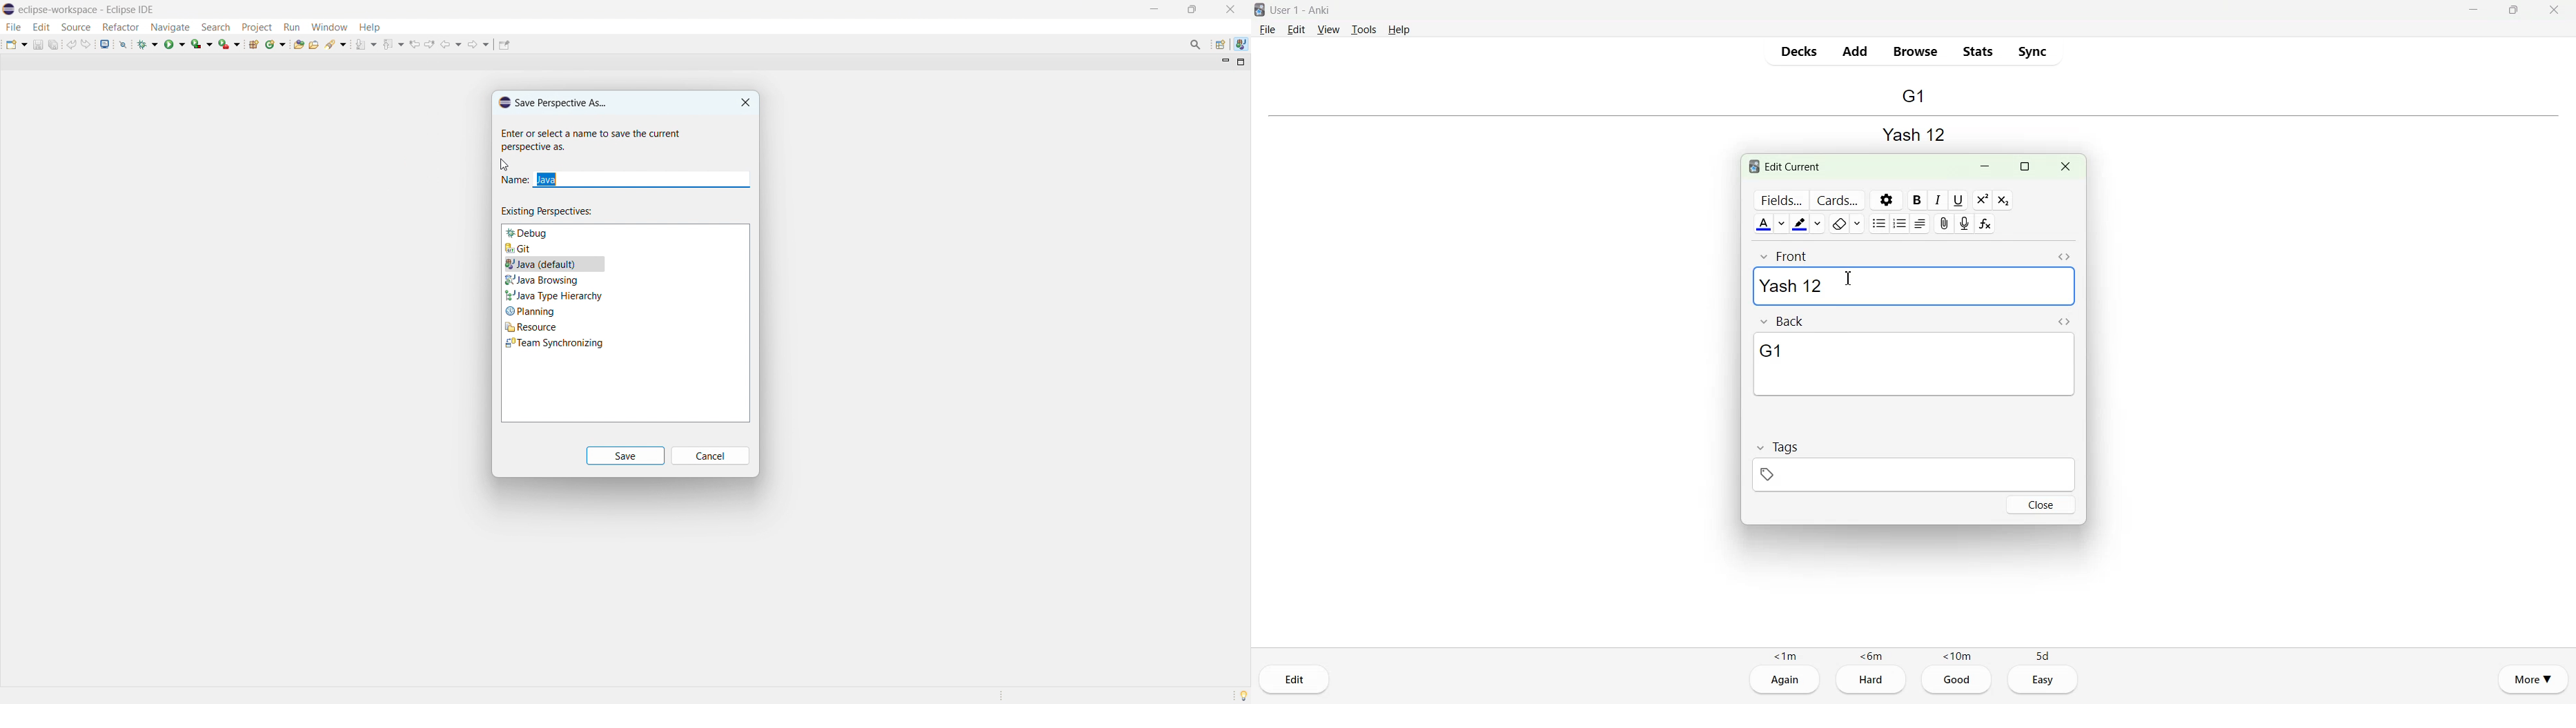 This screenshot has height=728, width=2576. What do you see at coordinates (1363, 30) in the screenshot?
I see `Tools` at bounding box center [1363, 30].